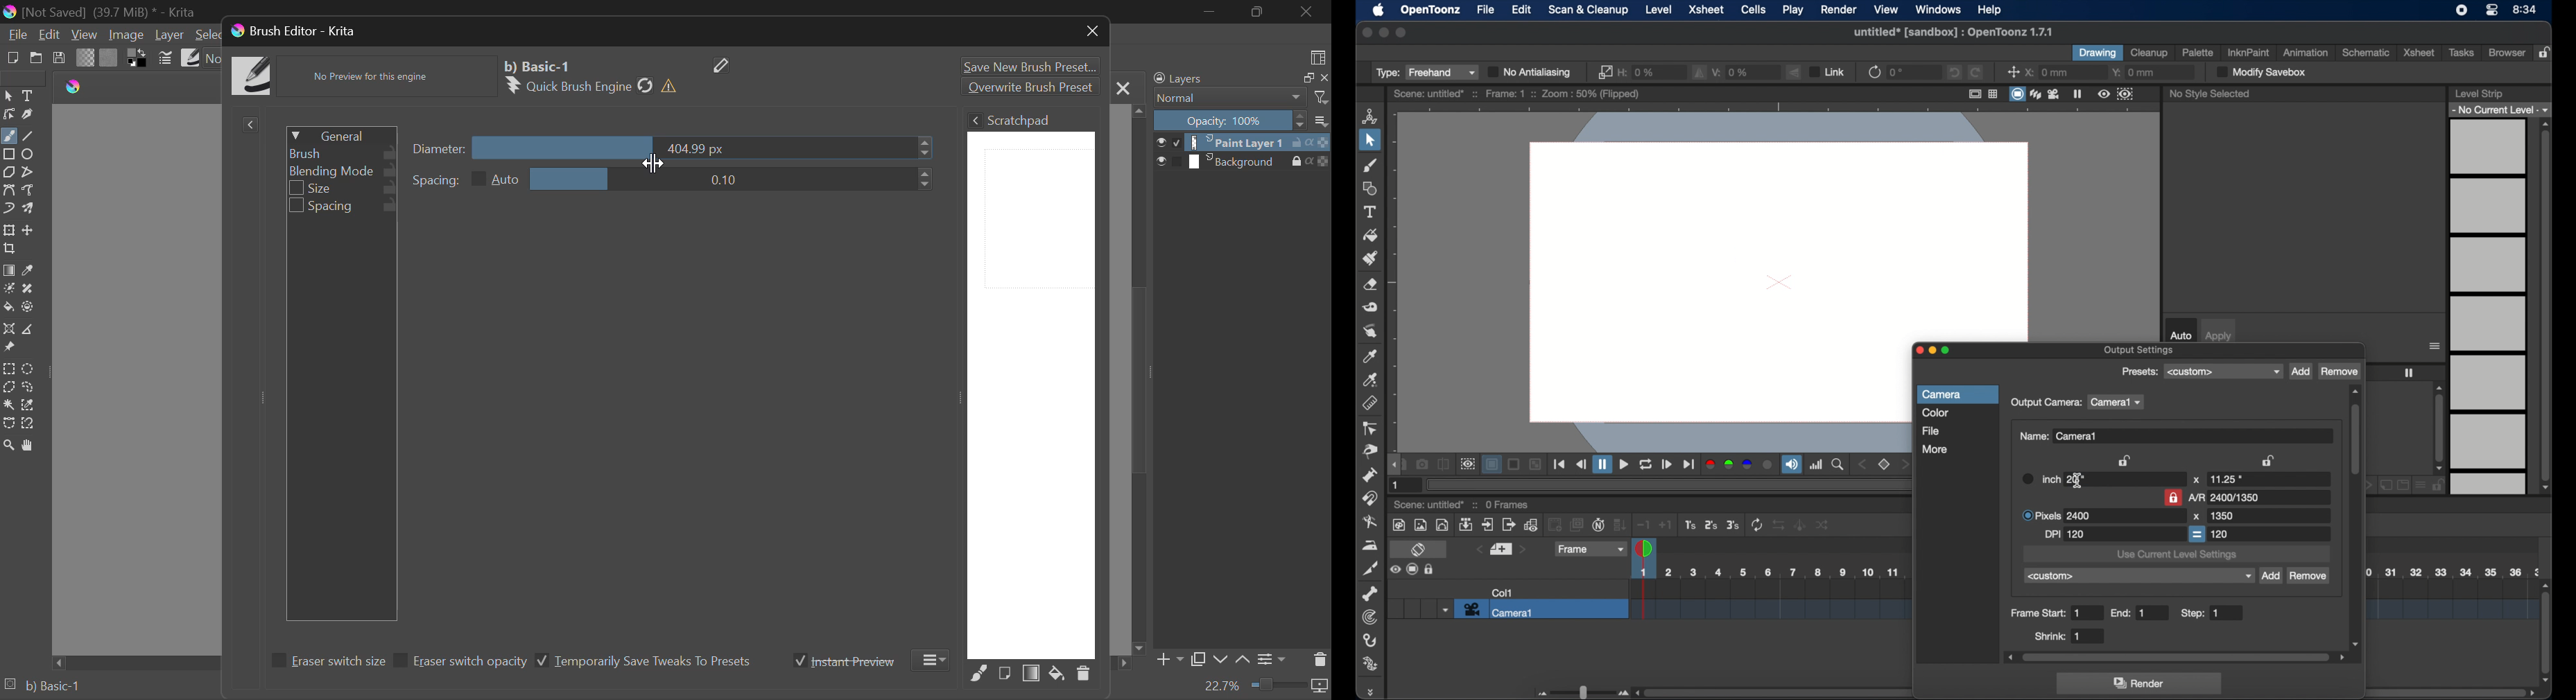  Describe the element at coordinates (326, 663) in the screenshot. I see `Eraser switch size` at that location.